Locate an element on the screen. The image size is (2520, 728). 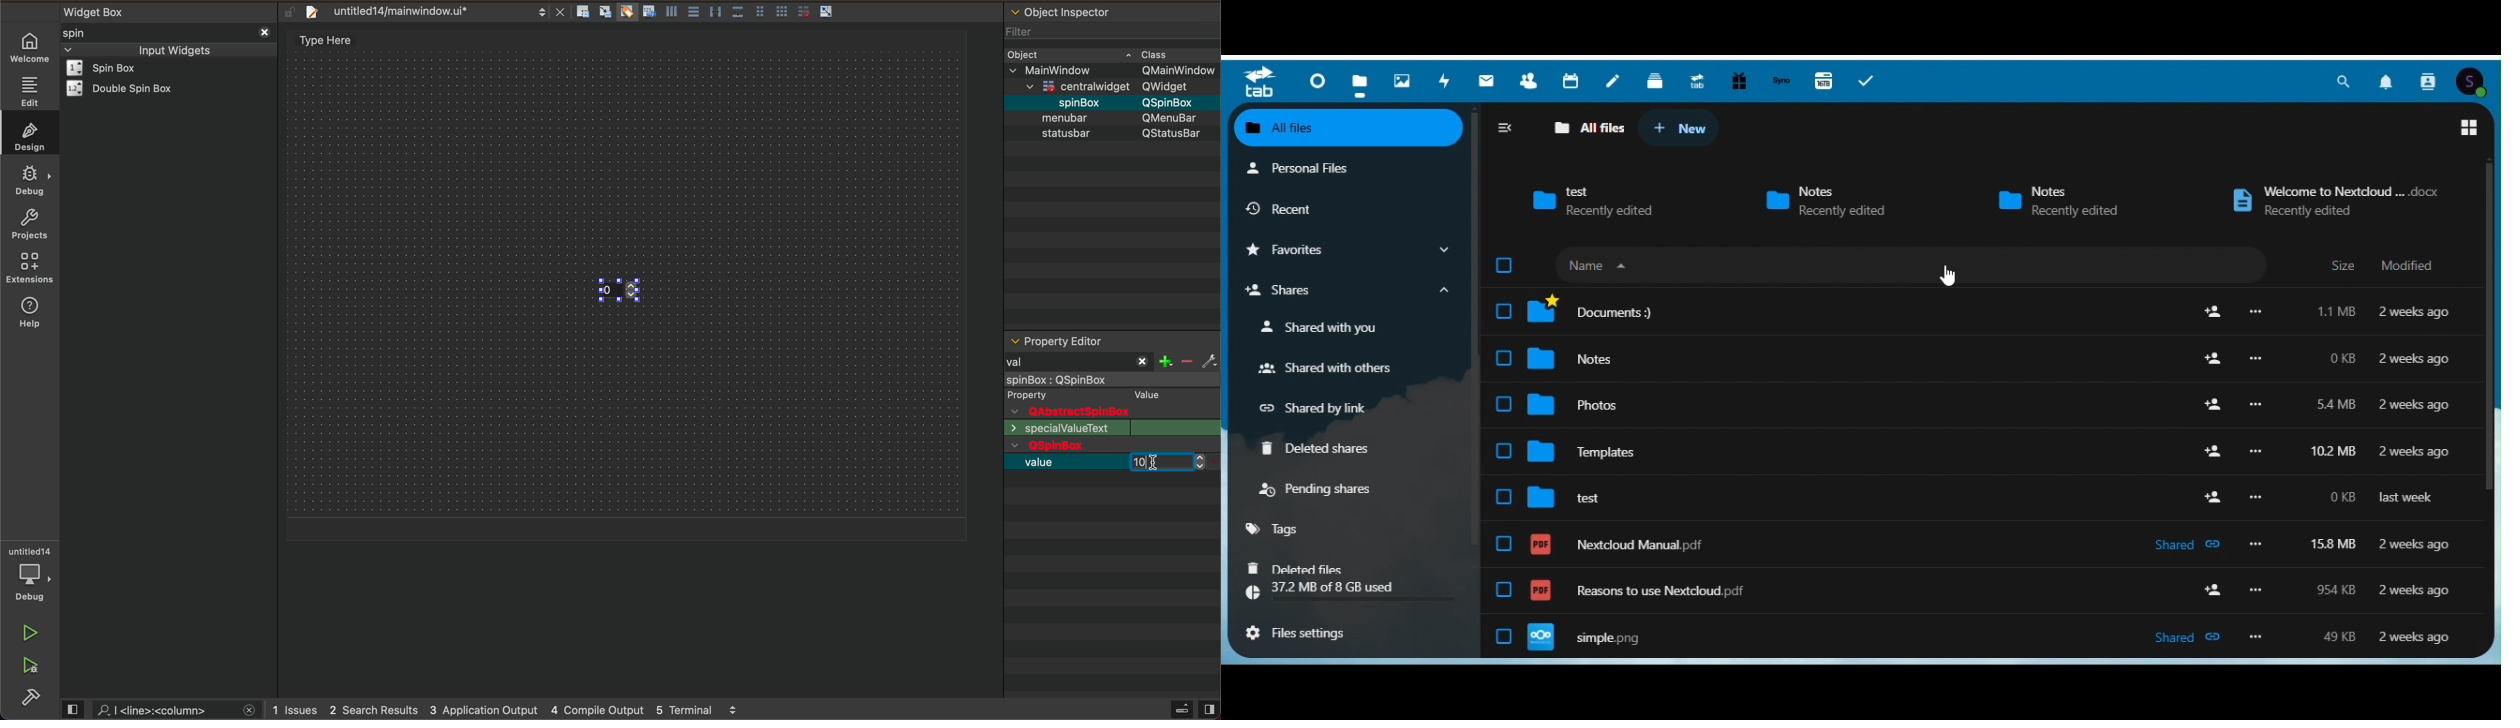
Personal files is located at coordinates (1311, 166).